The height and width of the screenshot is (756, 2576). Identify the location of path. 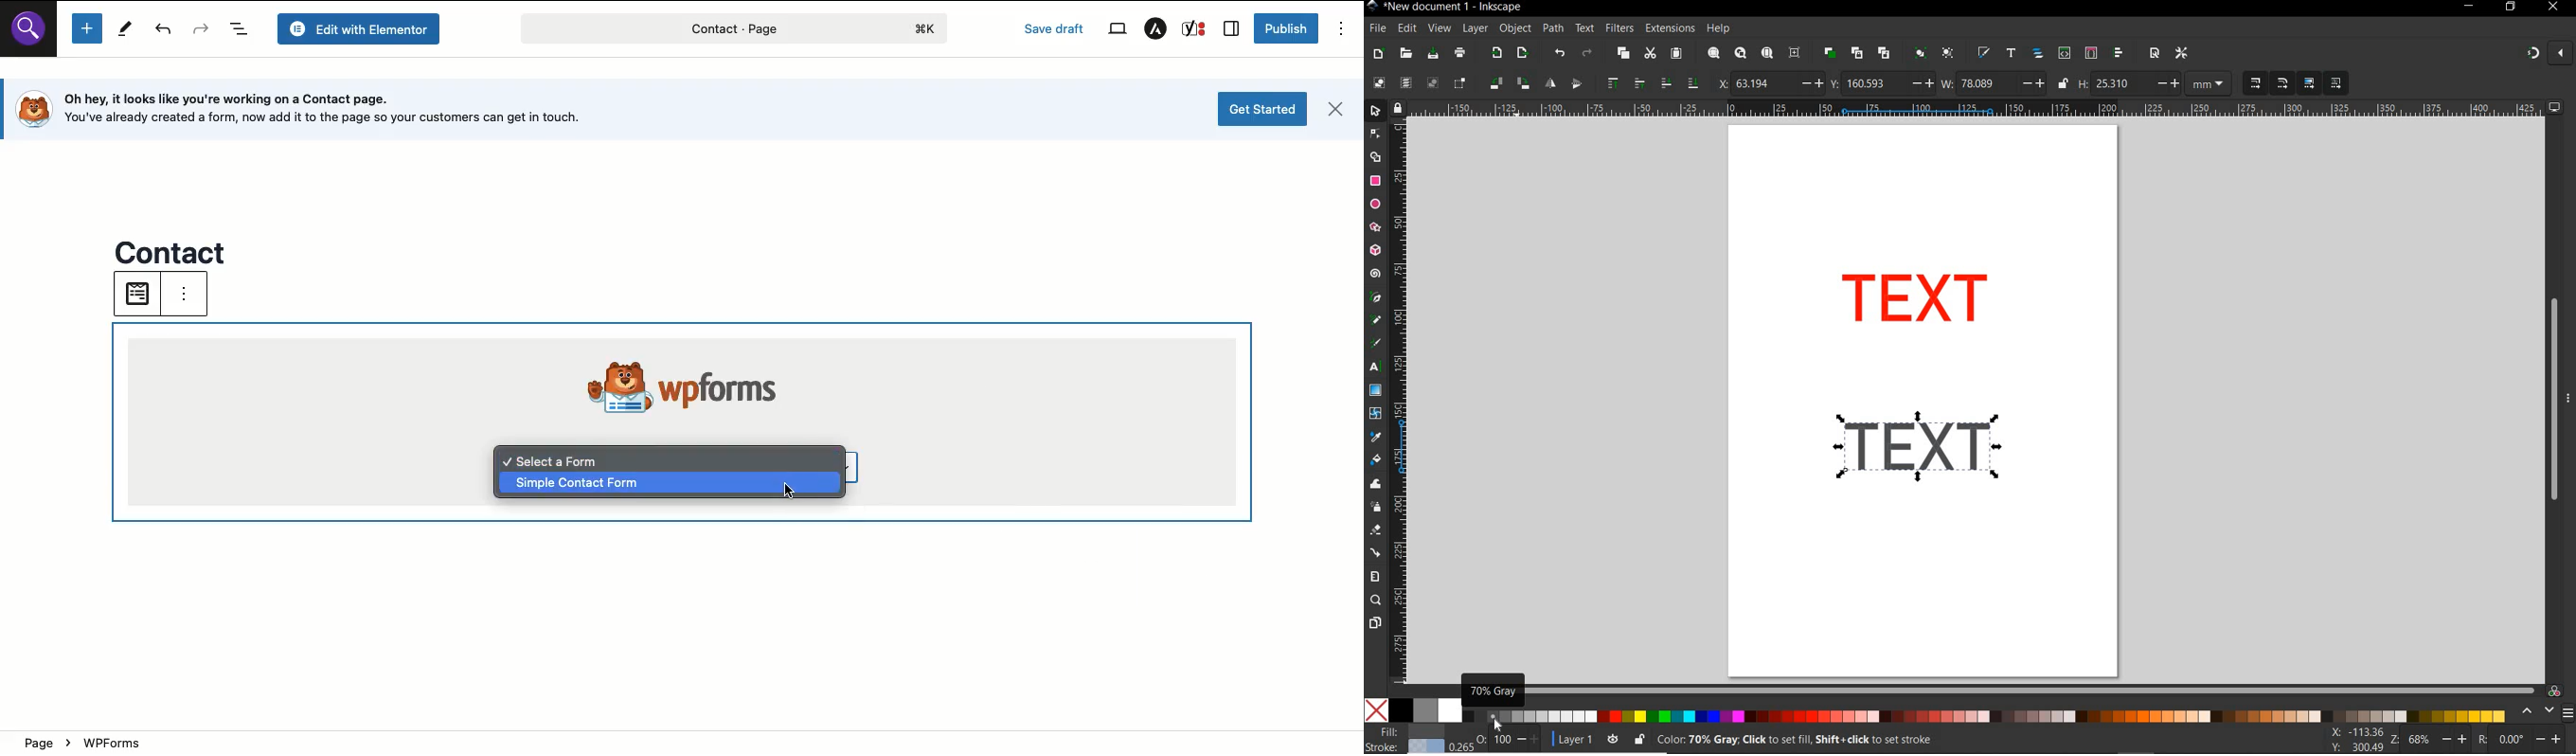
(1553, 29).